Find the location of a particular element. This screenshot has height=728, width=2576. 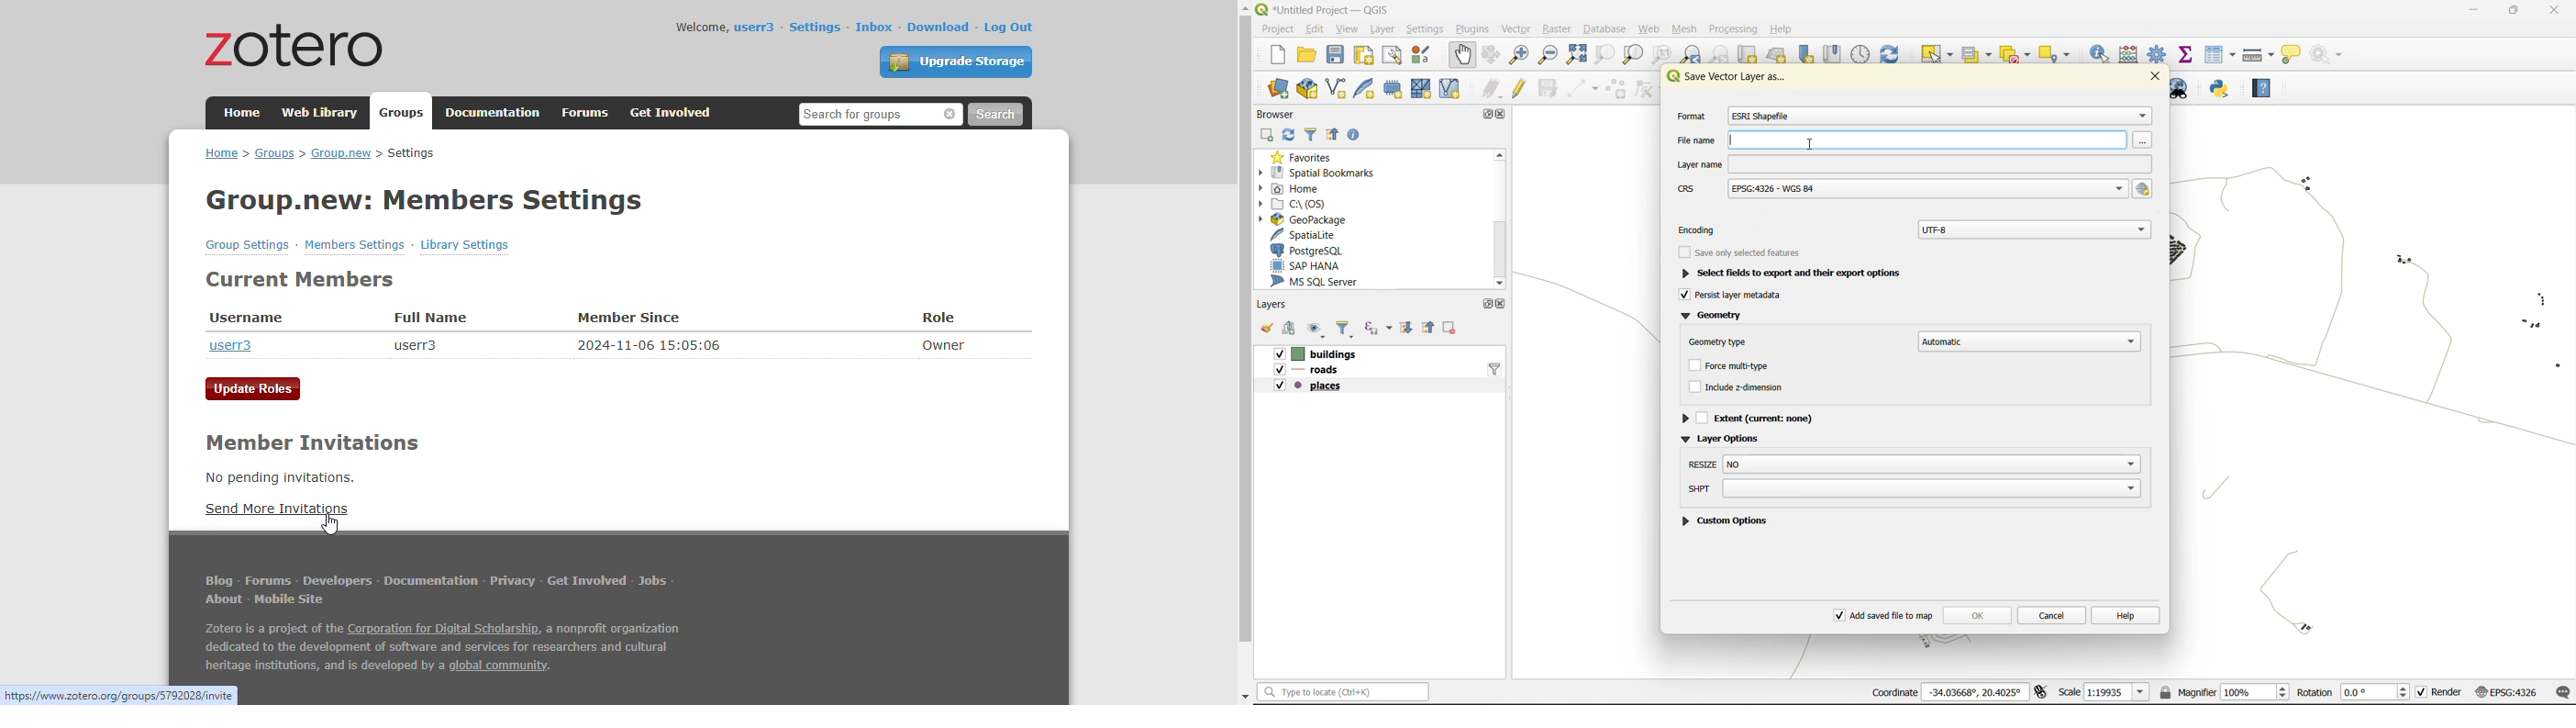

 is located at coordinates (1912, 190).